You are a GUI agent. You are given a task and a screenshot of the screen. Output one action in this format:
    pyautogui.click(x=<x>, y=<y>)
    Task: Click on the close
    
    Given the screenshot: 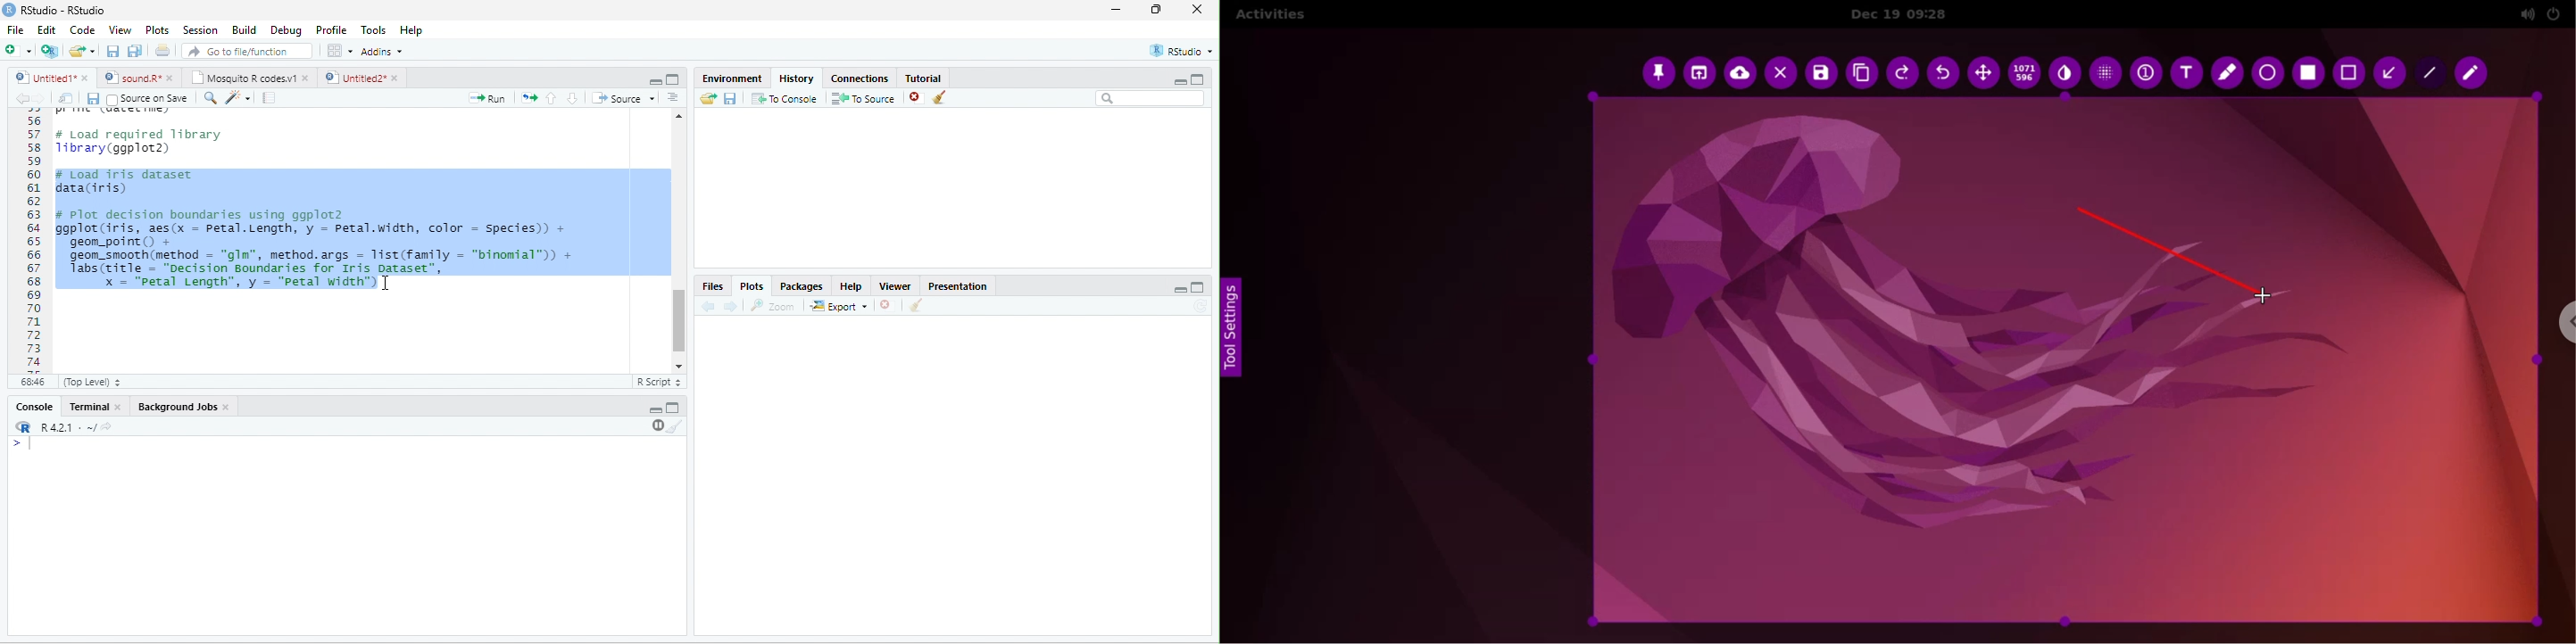 What is the action you would take?
    pyautogui.click(x=1197, y=9)
    